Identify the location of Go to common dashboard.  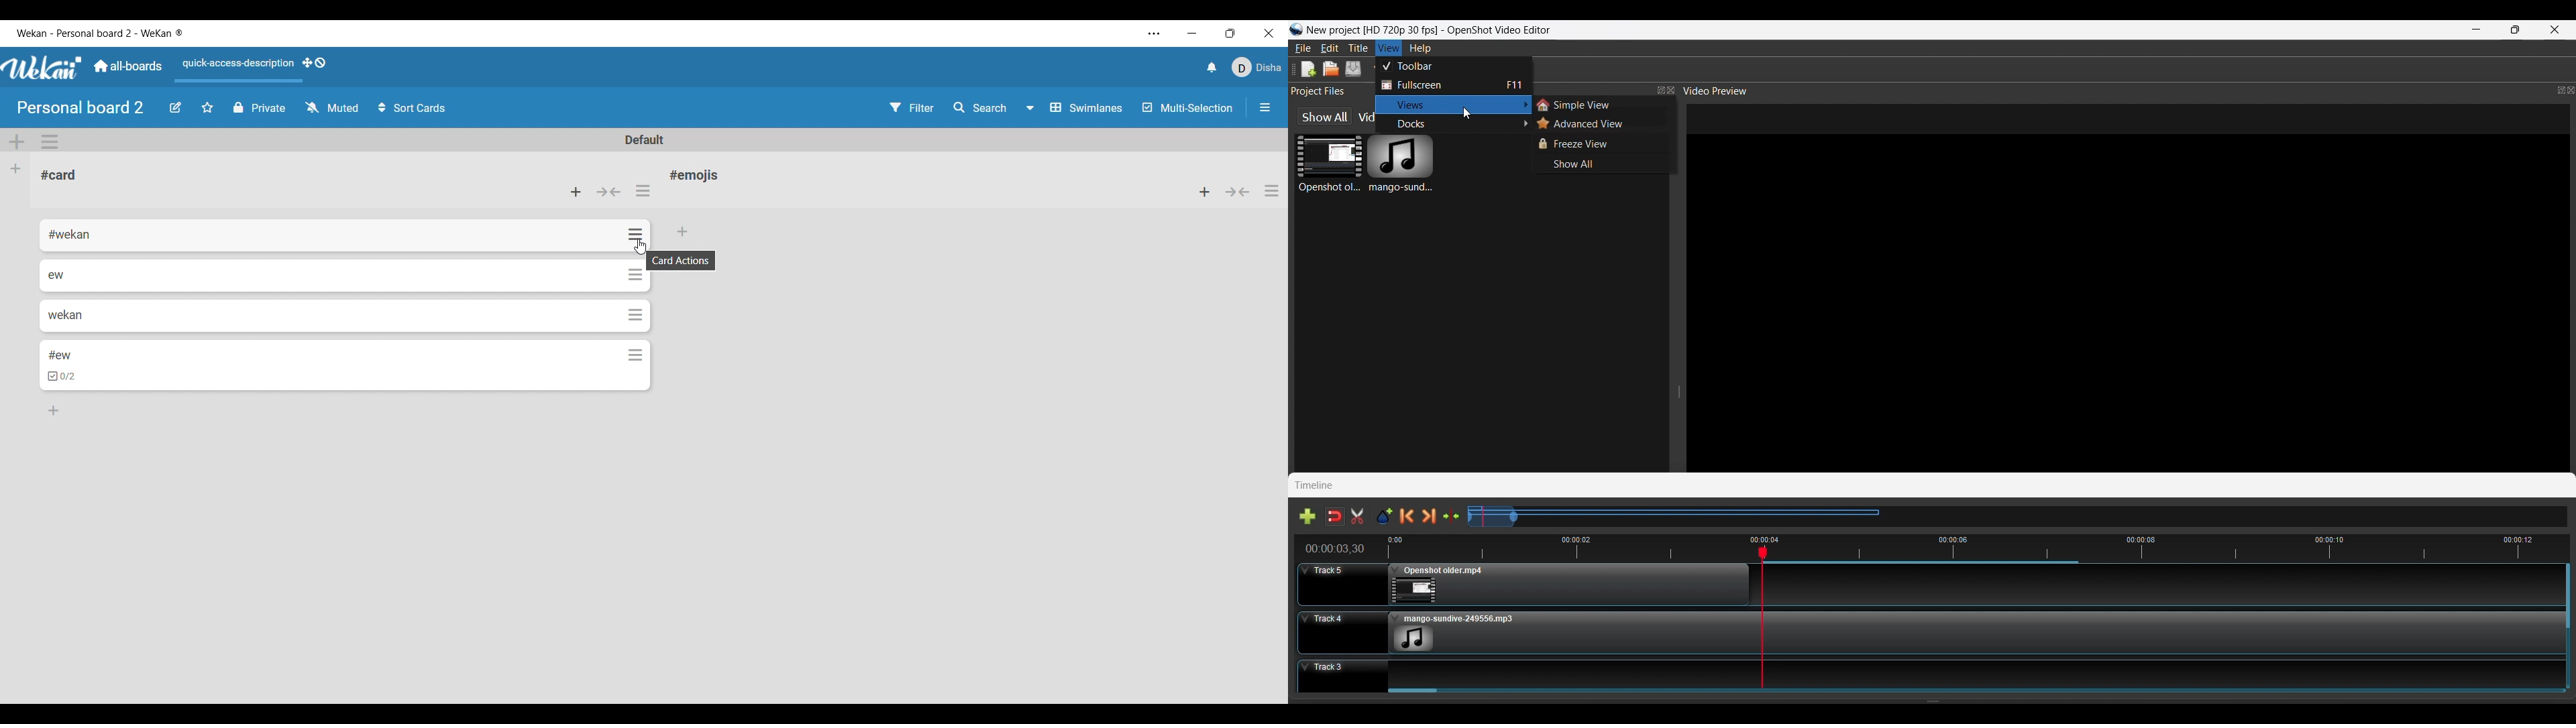
(128, 66).